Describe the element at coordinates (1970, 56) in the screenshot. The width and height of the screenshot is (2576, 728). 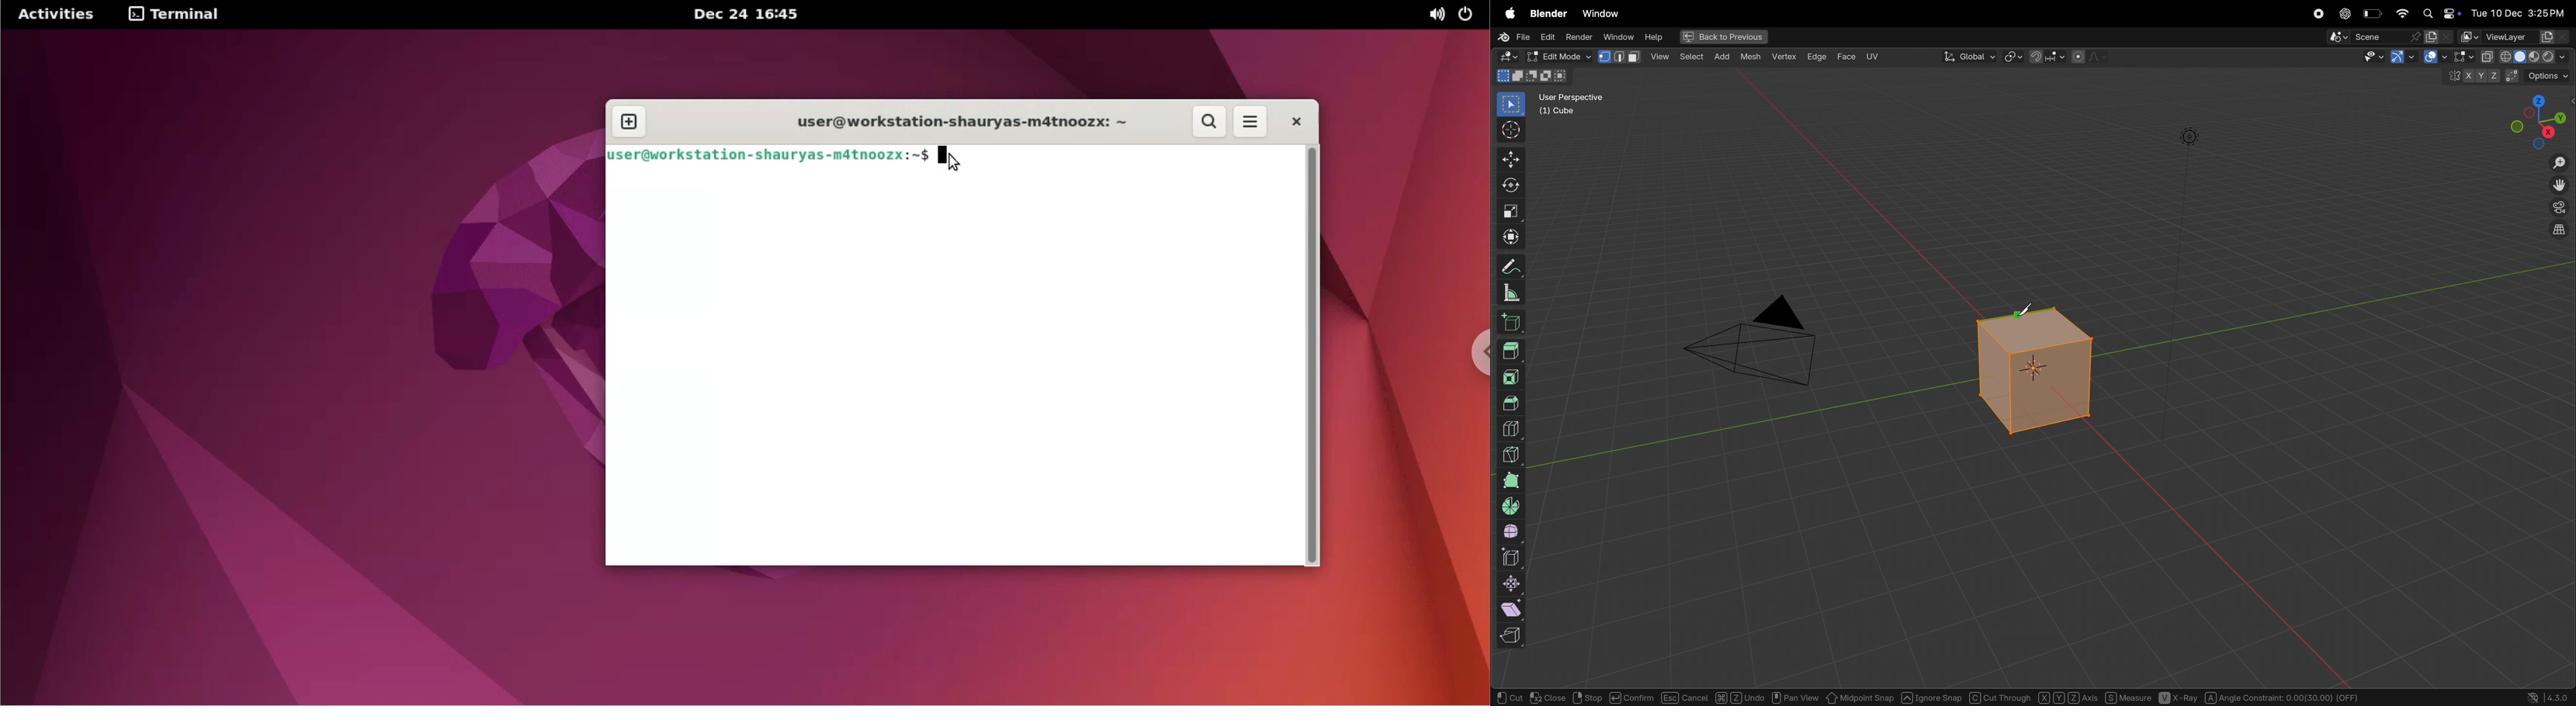
I see `Global` at that location.